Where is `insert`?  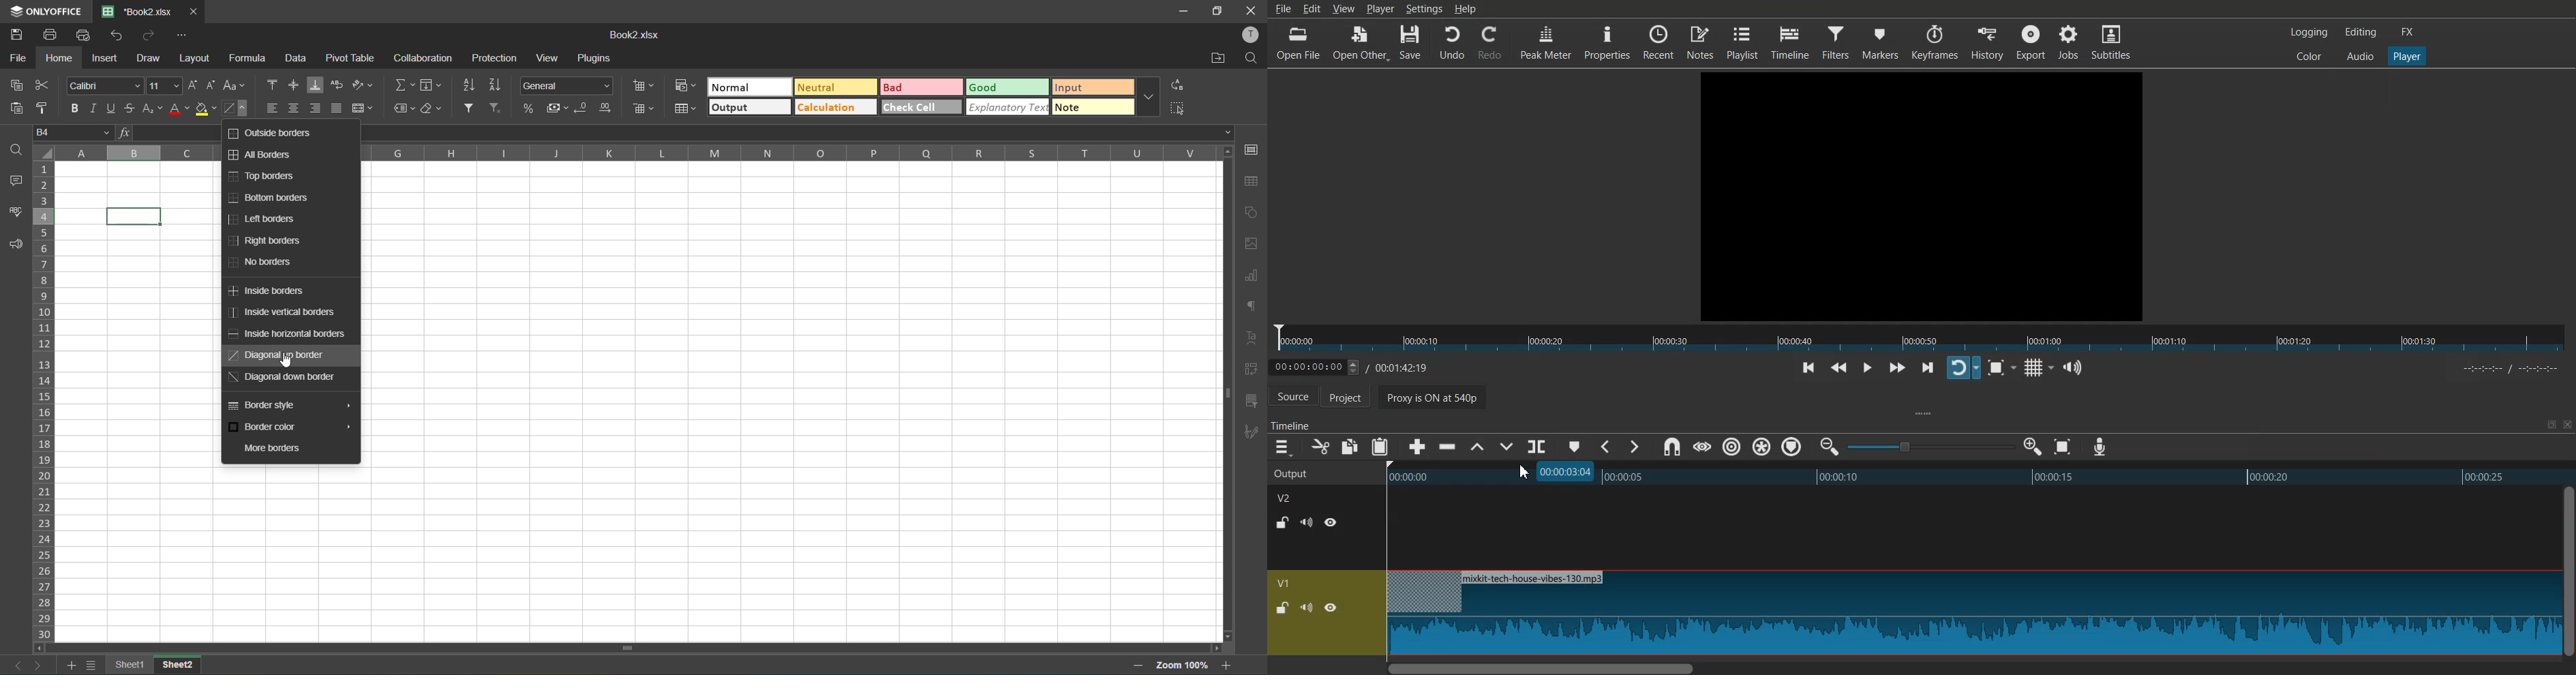 insert is located at coordinates (106, 59).